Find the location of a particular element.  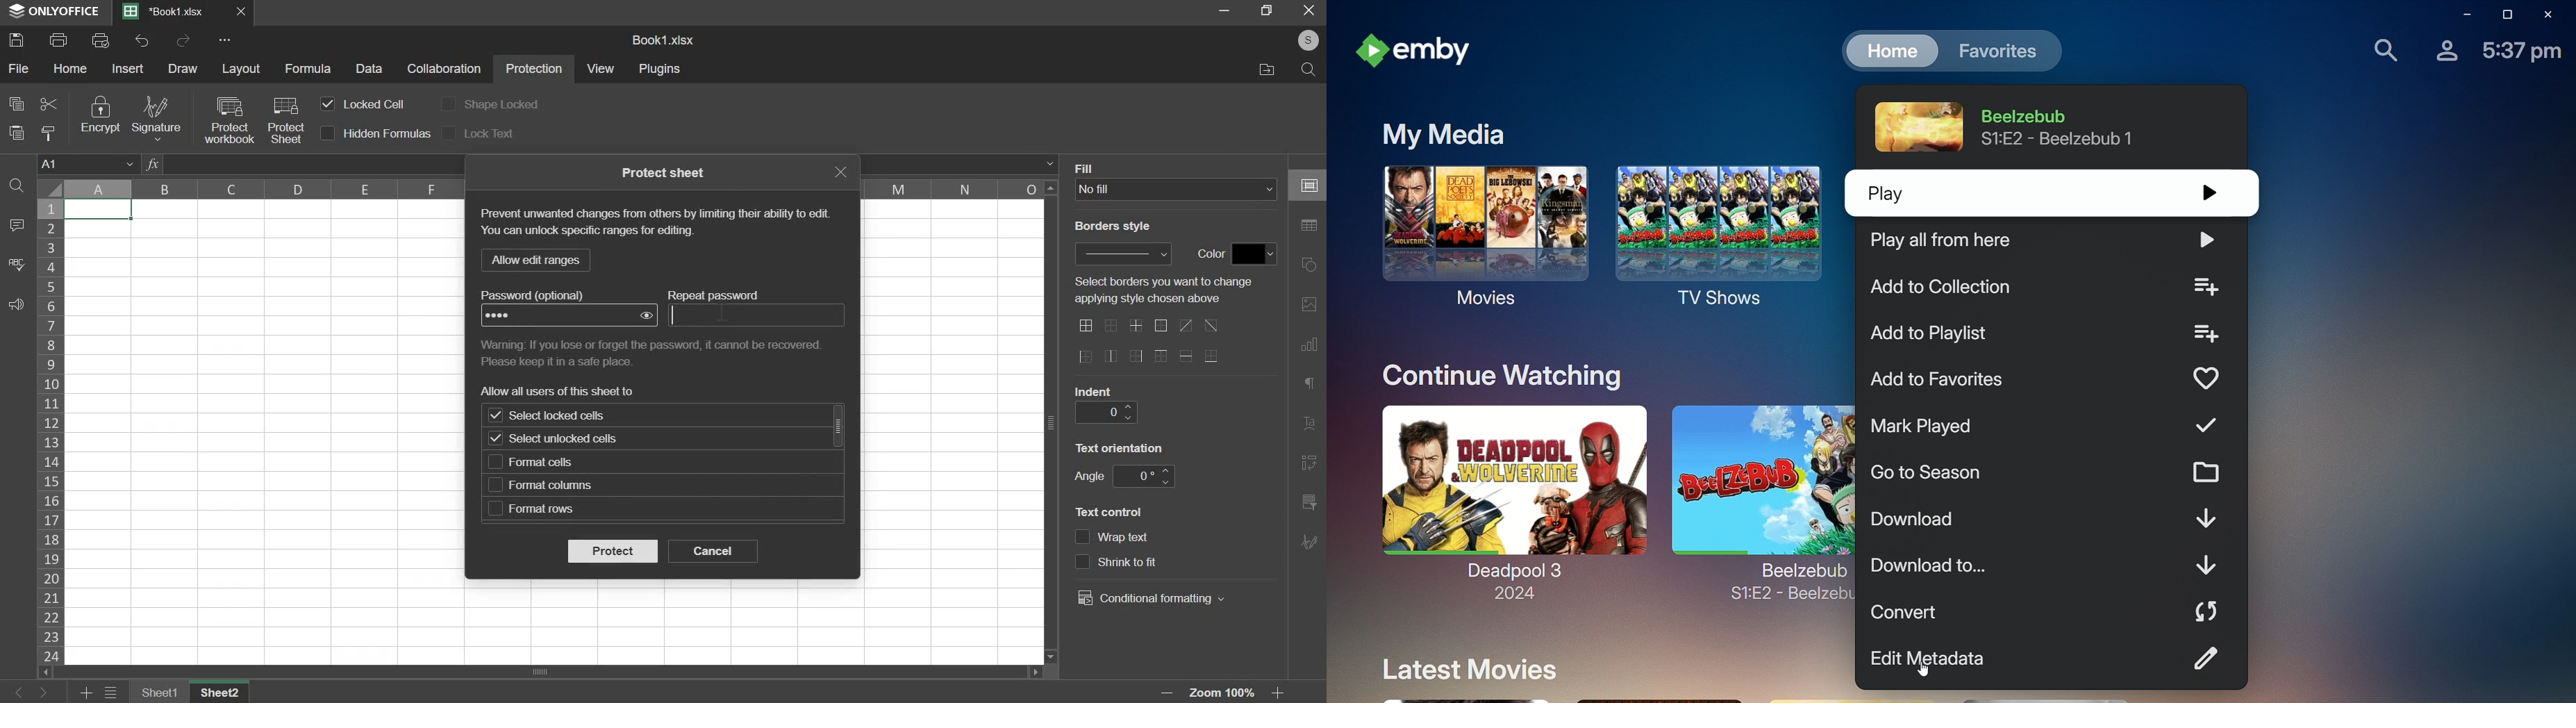

right side bar is located at coordinates (1311, 226).